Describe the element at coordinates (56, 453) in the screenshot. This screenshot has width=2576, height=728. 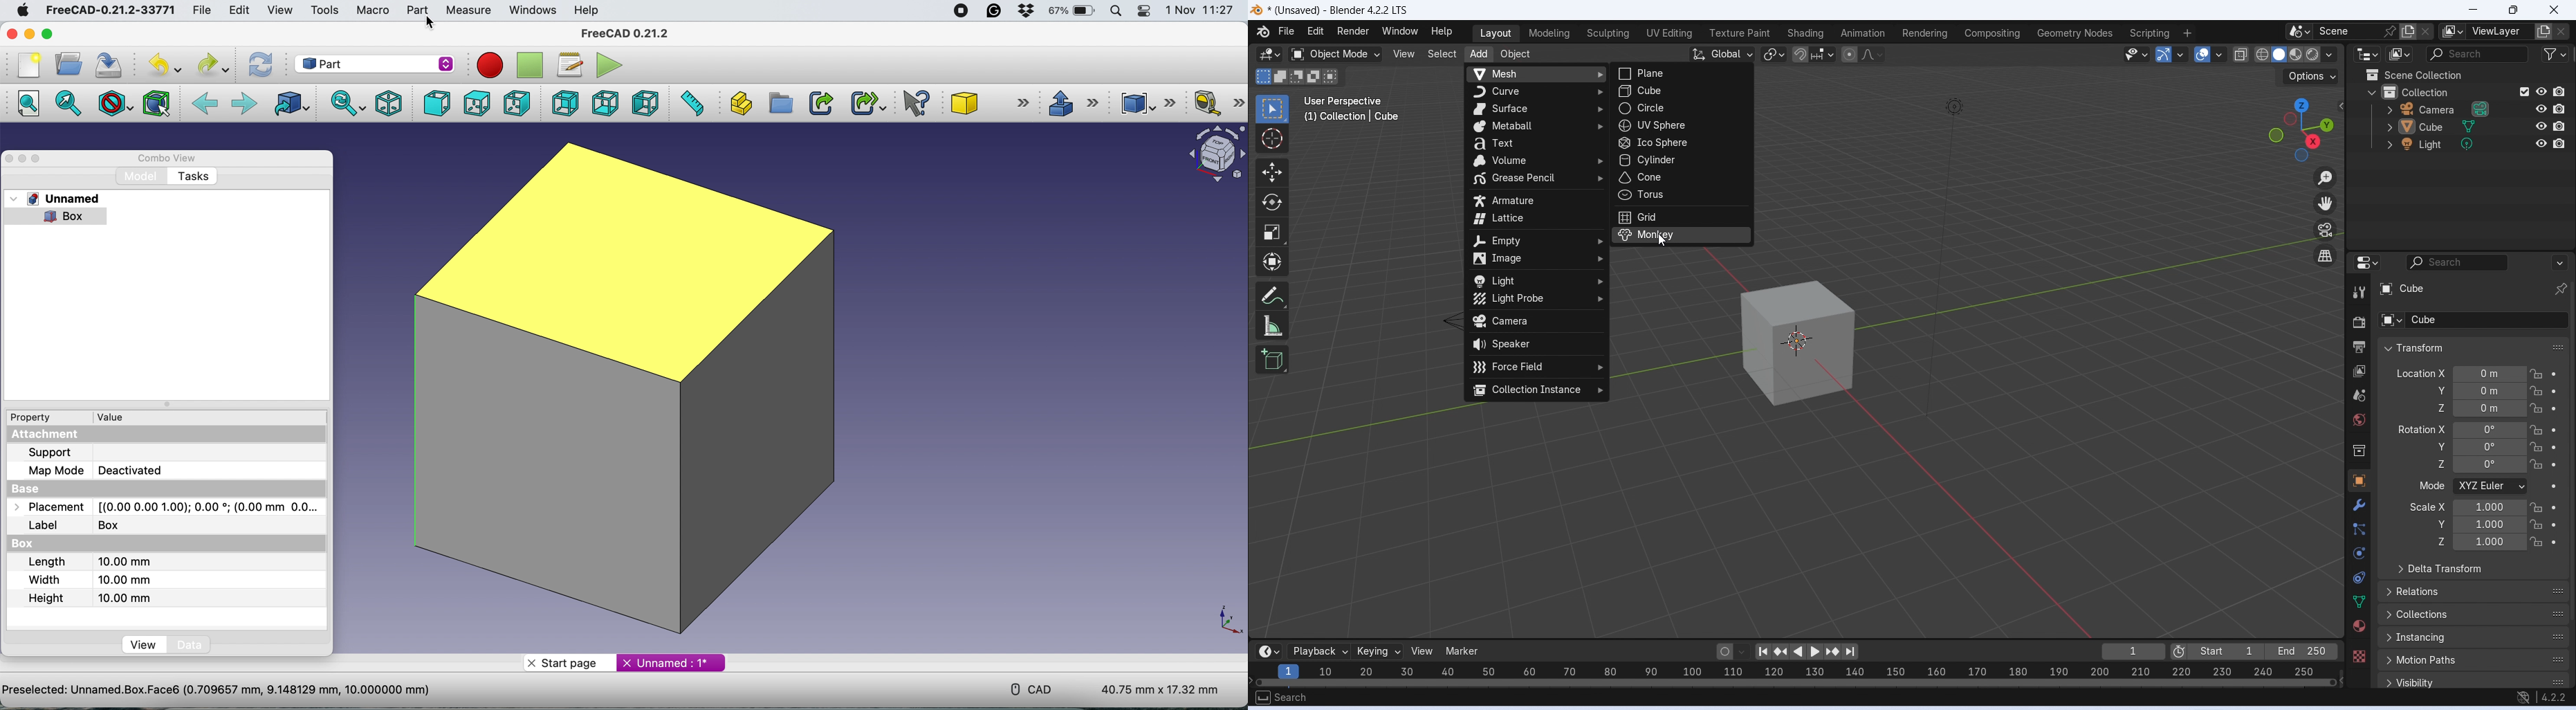
I see `support` at that location.